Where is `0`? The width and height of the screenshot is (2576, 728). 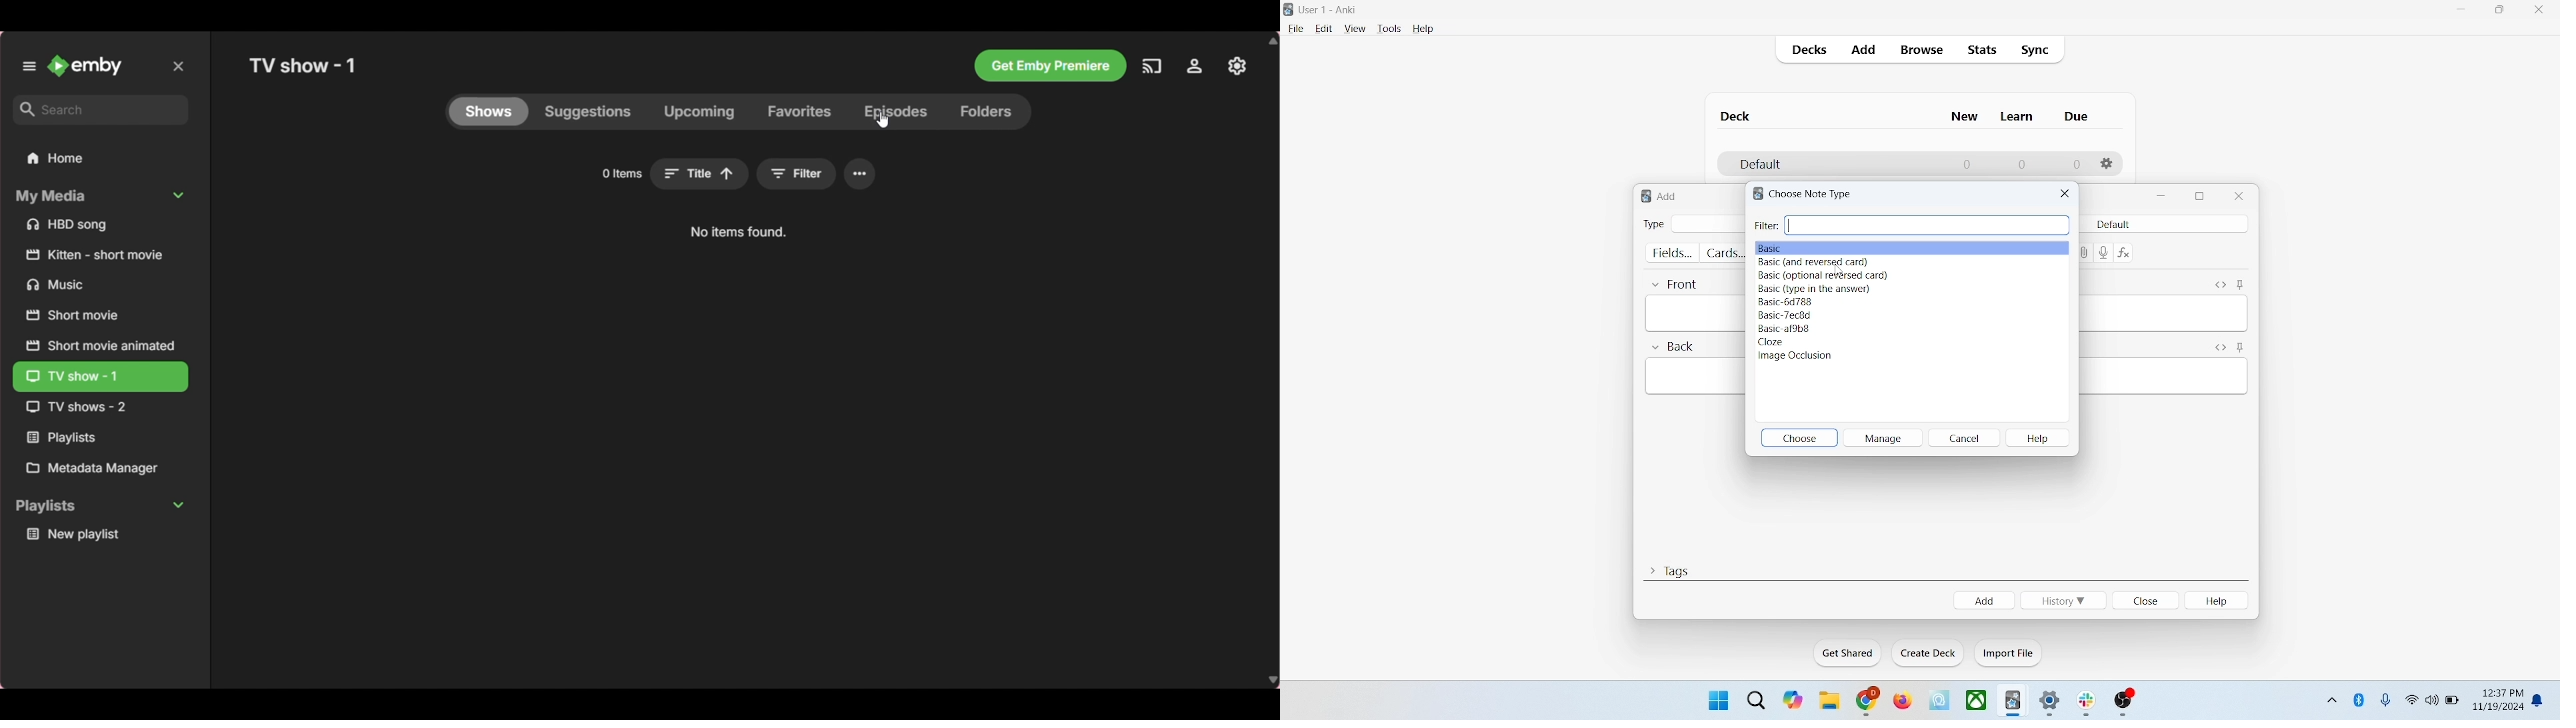 0 is located at coordinates (1968, 164).